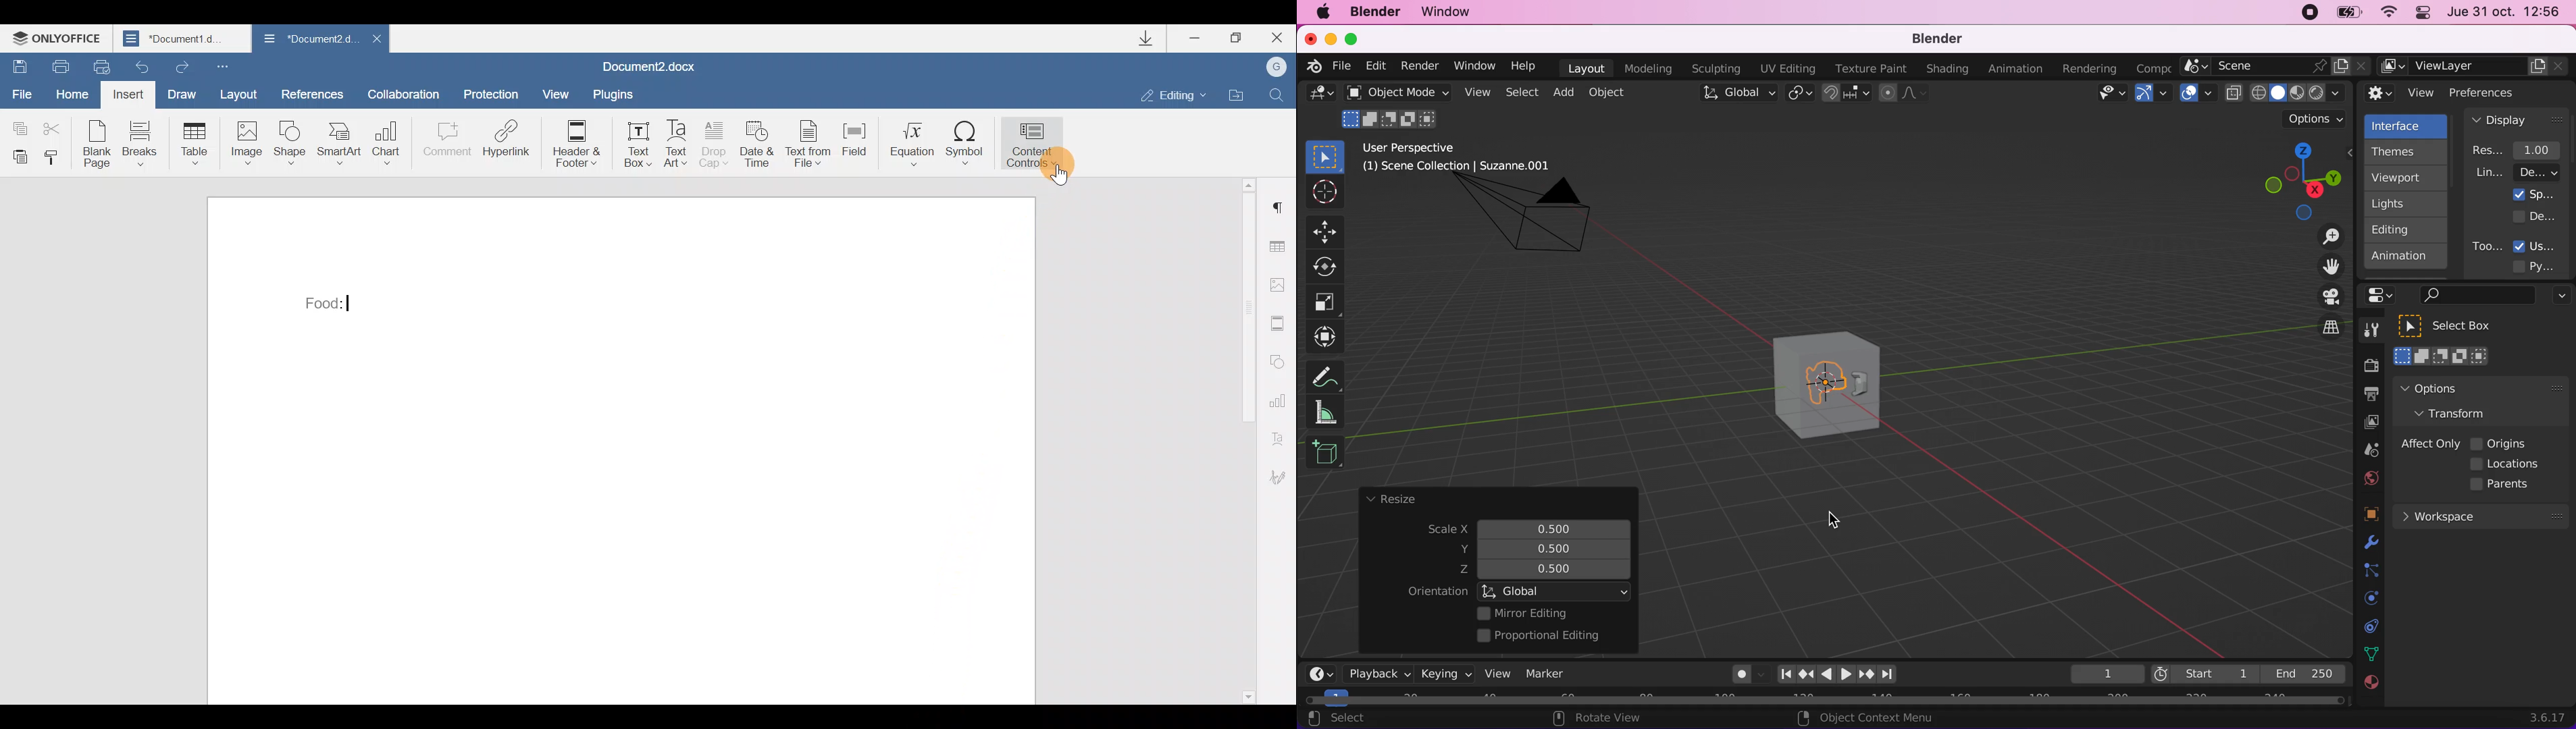 The image size is (2576, 756). Describe the element at coordinates (2204, 674) in the screenshot. I see `start 1` at that location.